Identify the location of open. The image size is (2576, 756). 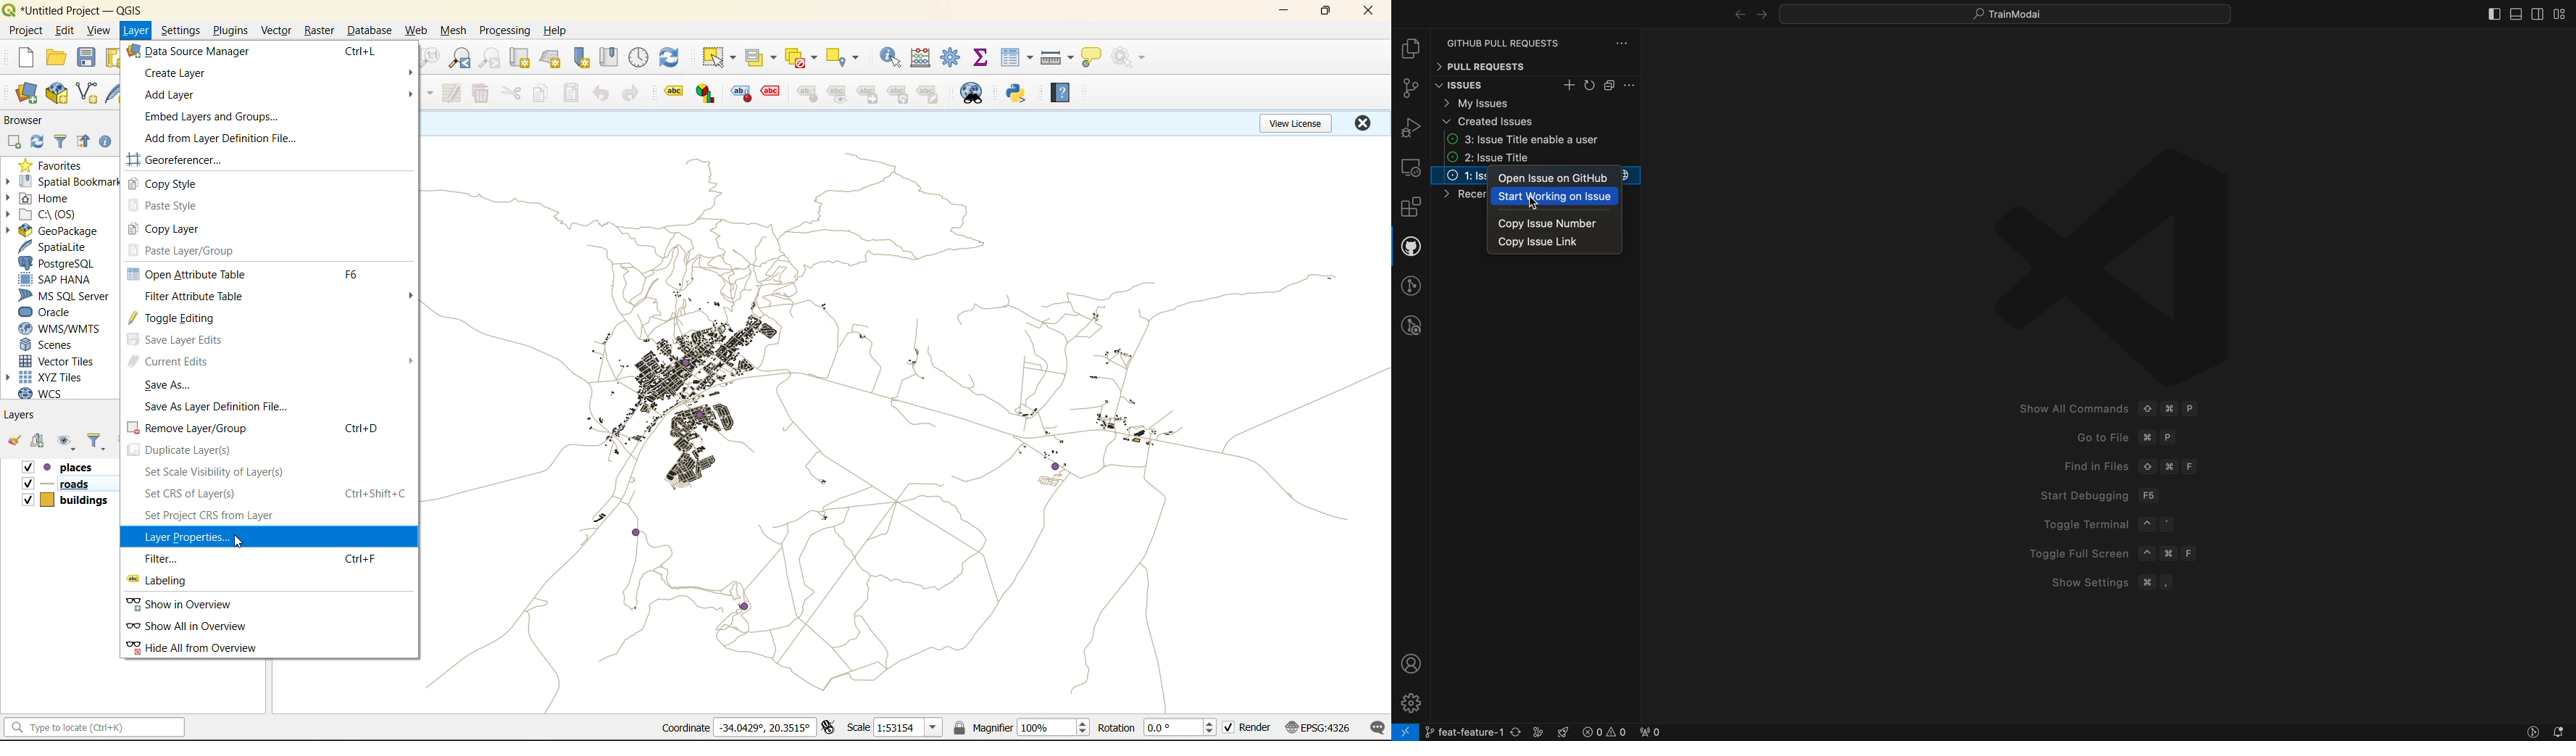
(59, 58).